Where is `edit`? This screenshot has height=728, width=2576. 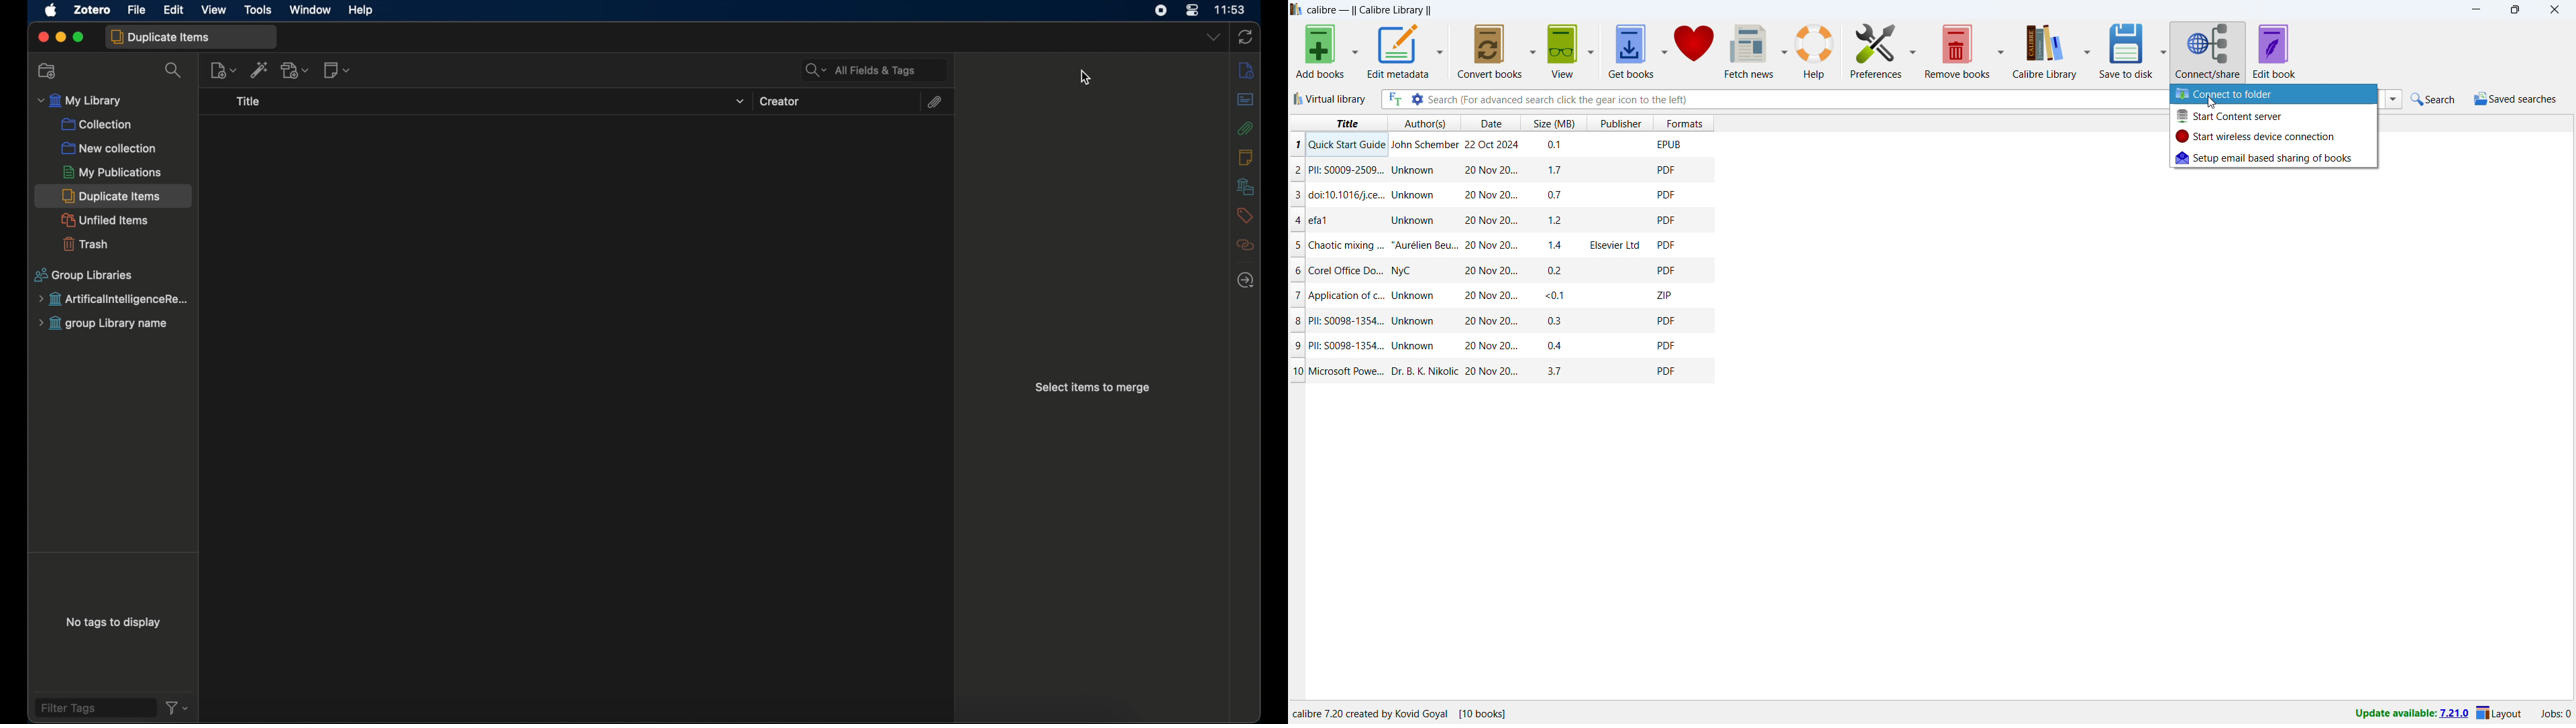
edit is located at coordinates (175, 10).